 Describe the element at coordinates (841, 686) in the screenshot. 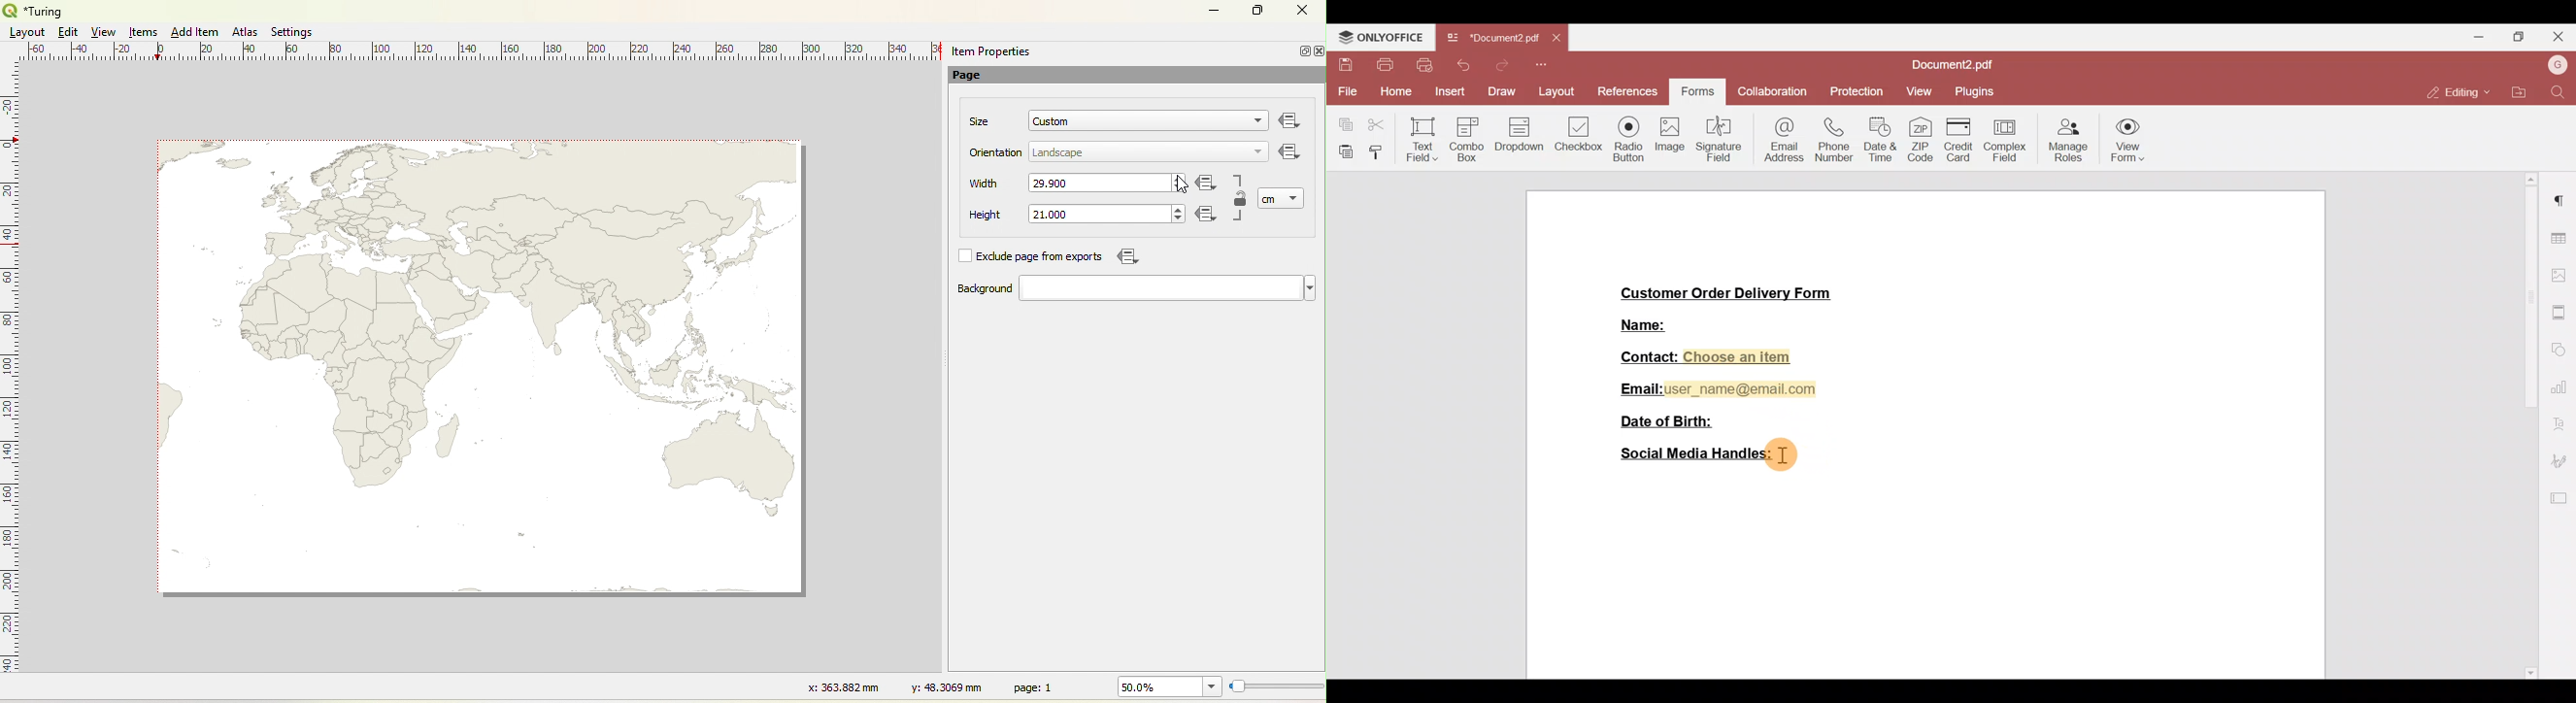

I see `x: 363.882 mm` at that location.